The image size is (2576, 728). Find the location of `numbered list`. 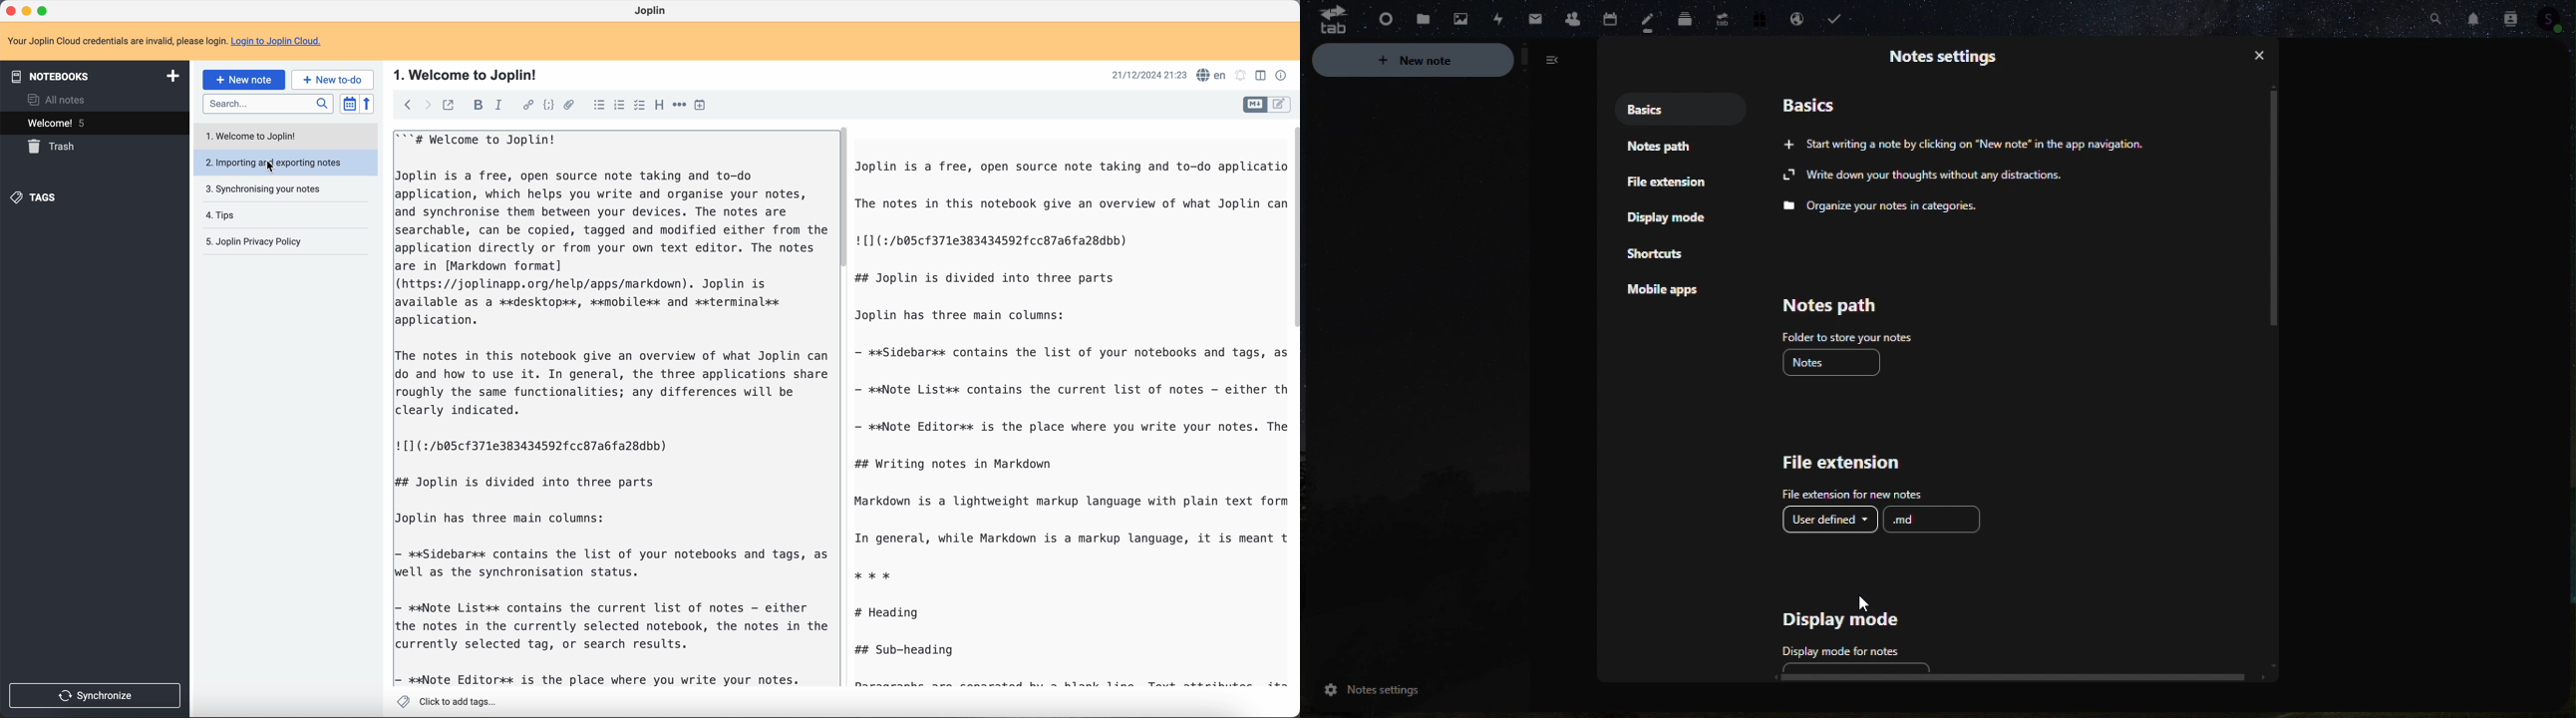

numbered list is located at coordinates (619, 106).